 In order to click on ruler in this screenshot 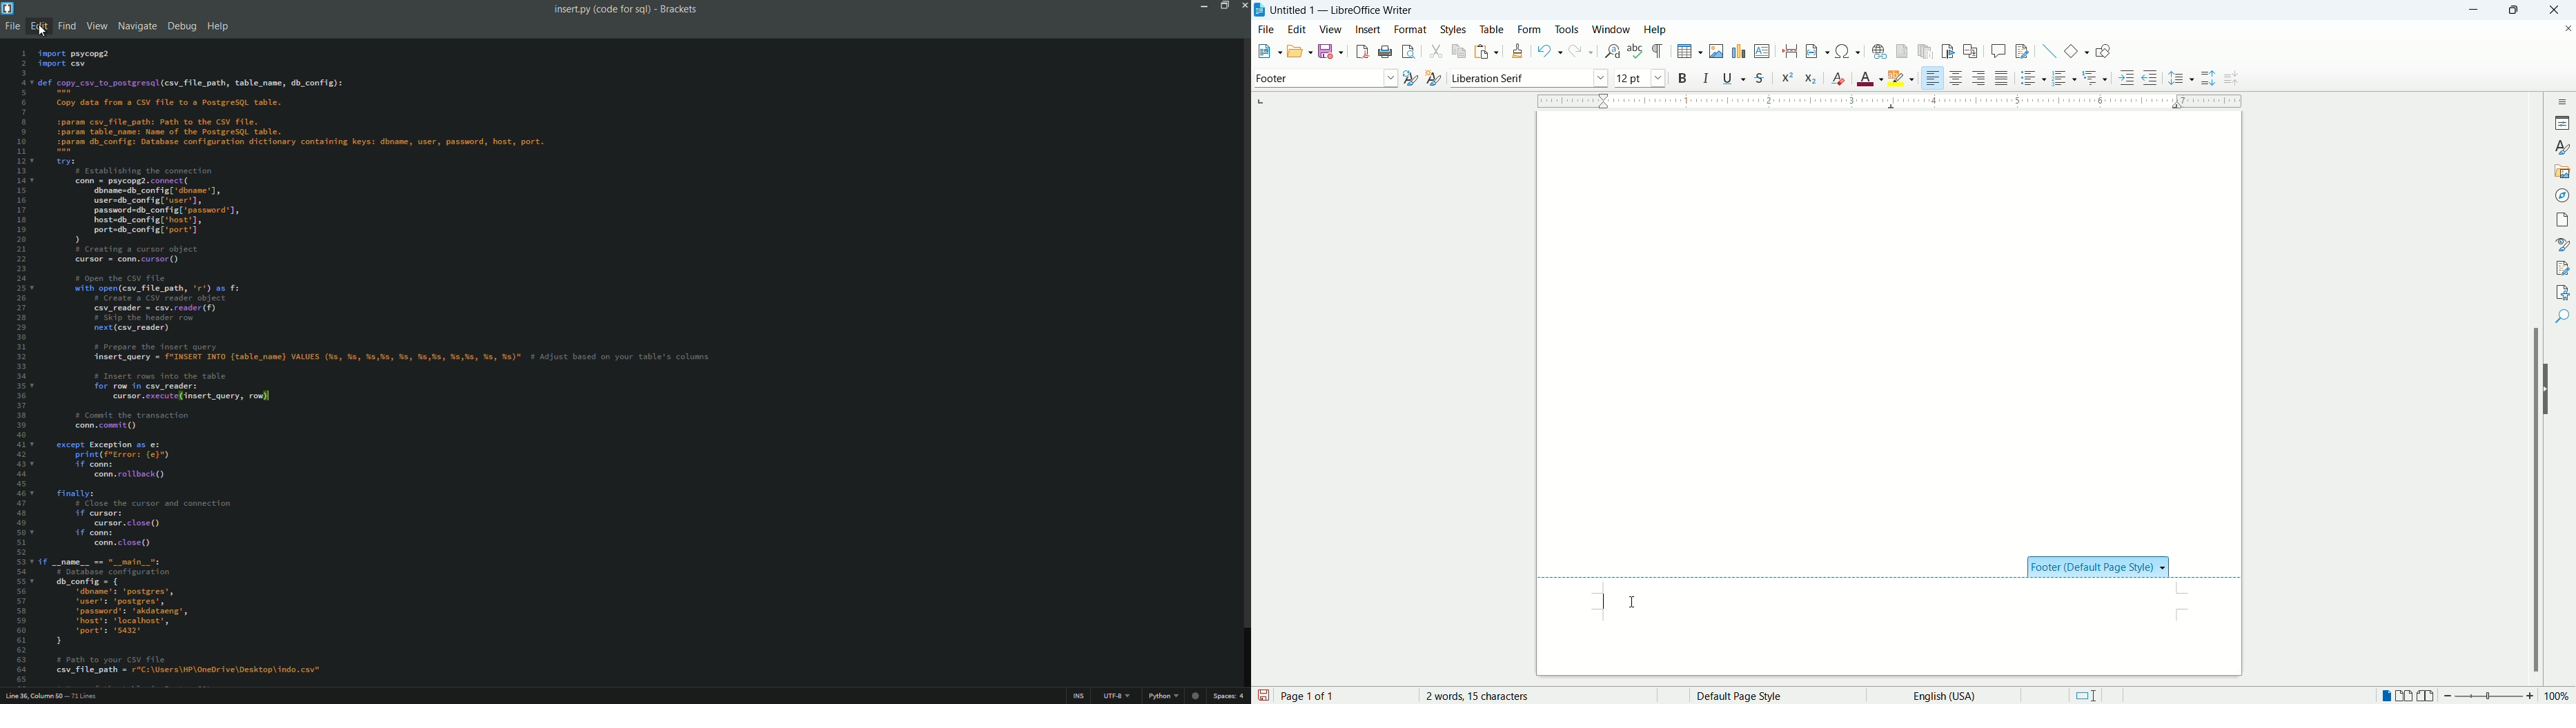, I will do `click(1889, 99)`.